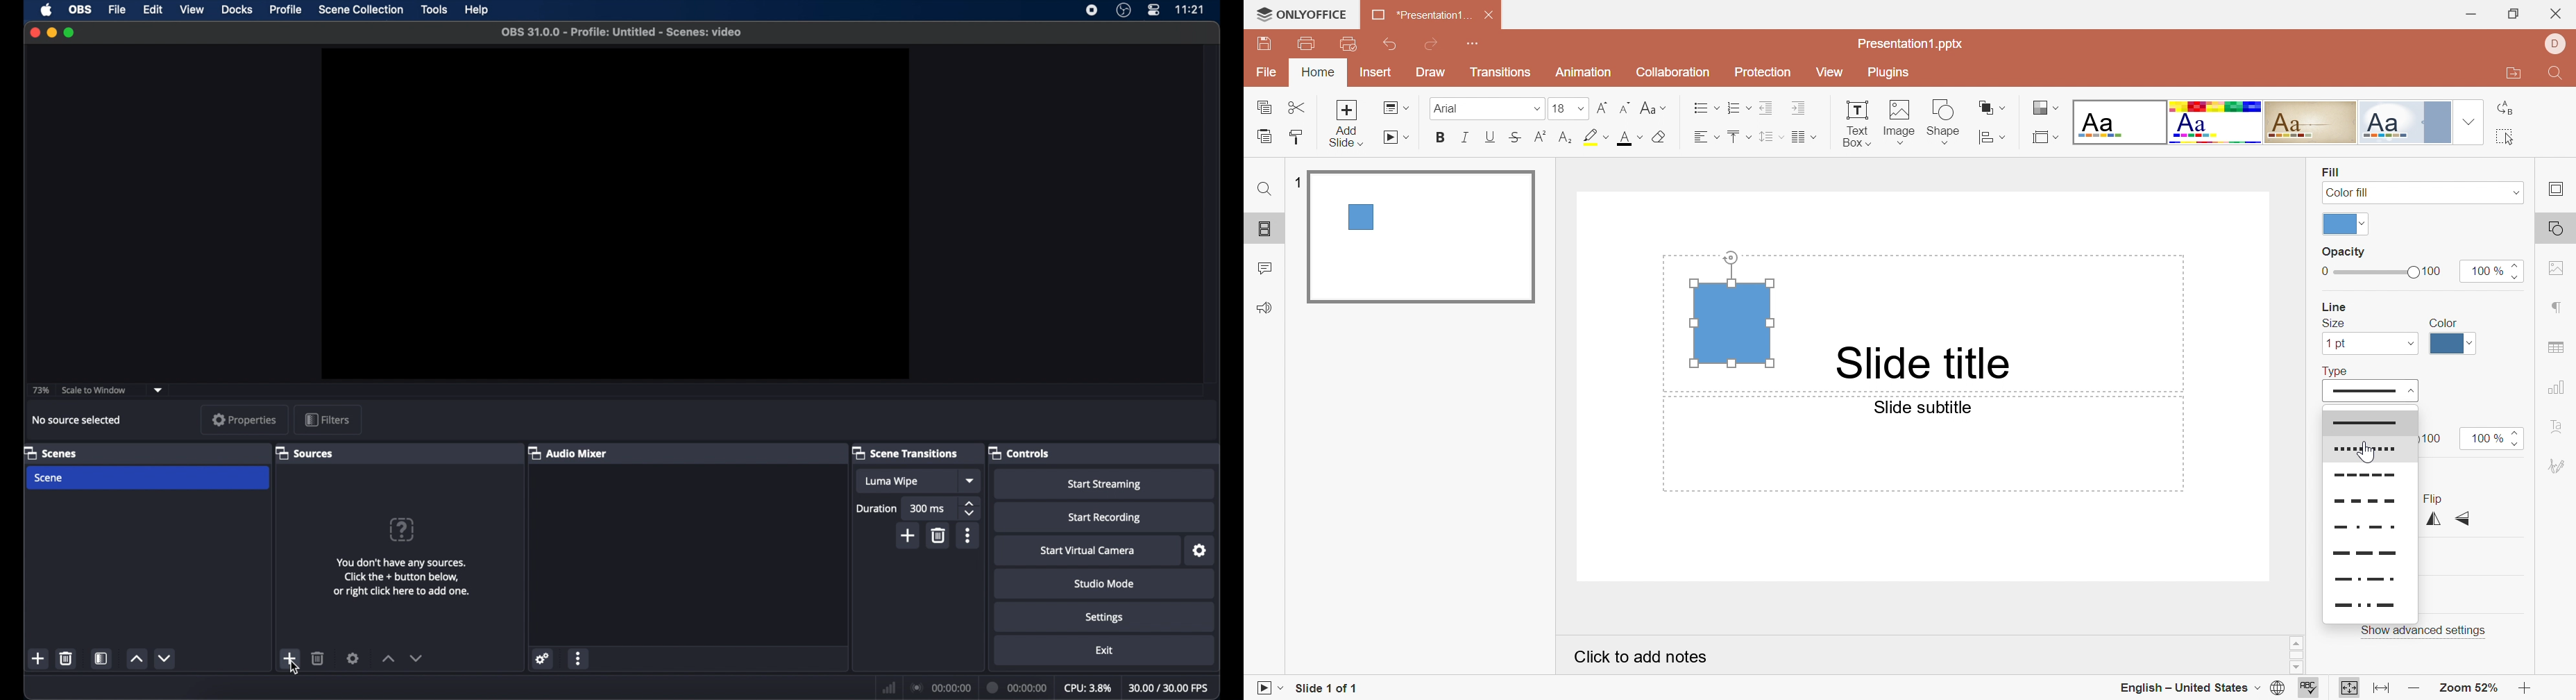 The image size is (2576, 700). Describe the element at coordinates (327, 419) in the screenshot. I see `filters` at that location.